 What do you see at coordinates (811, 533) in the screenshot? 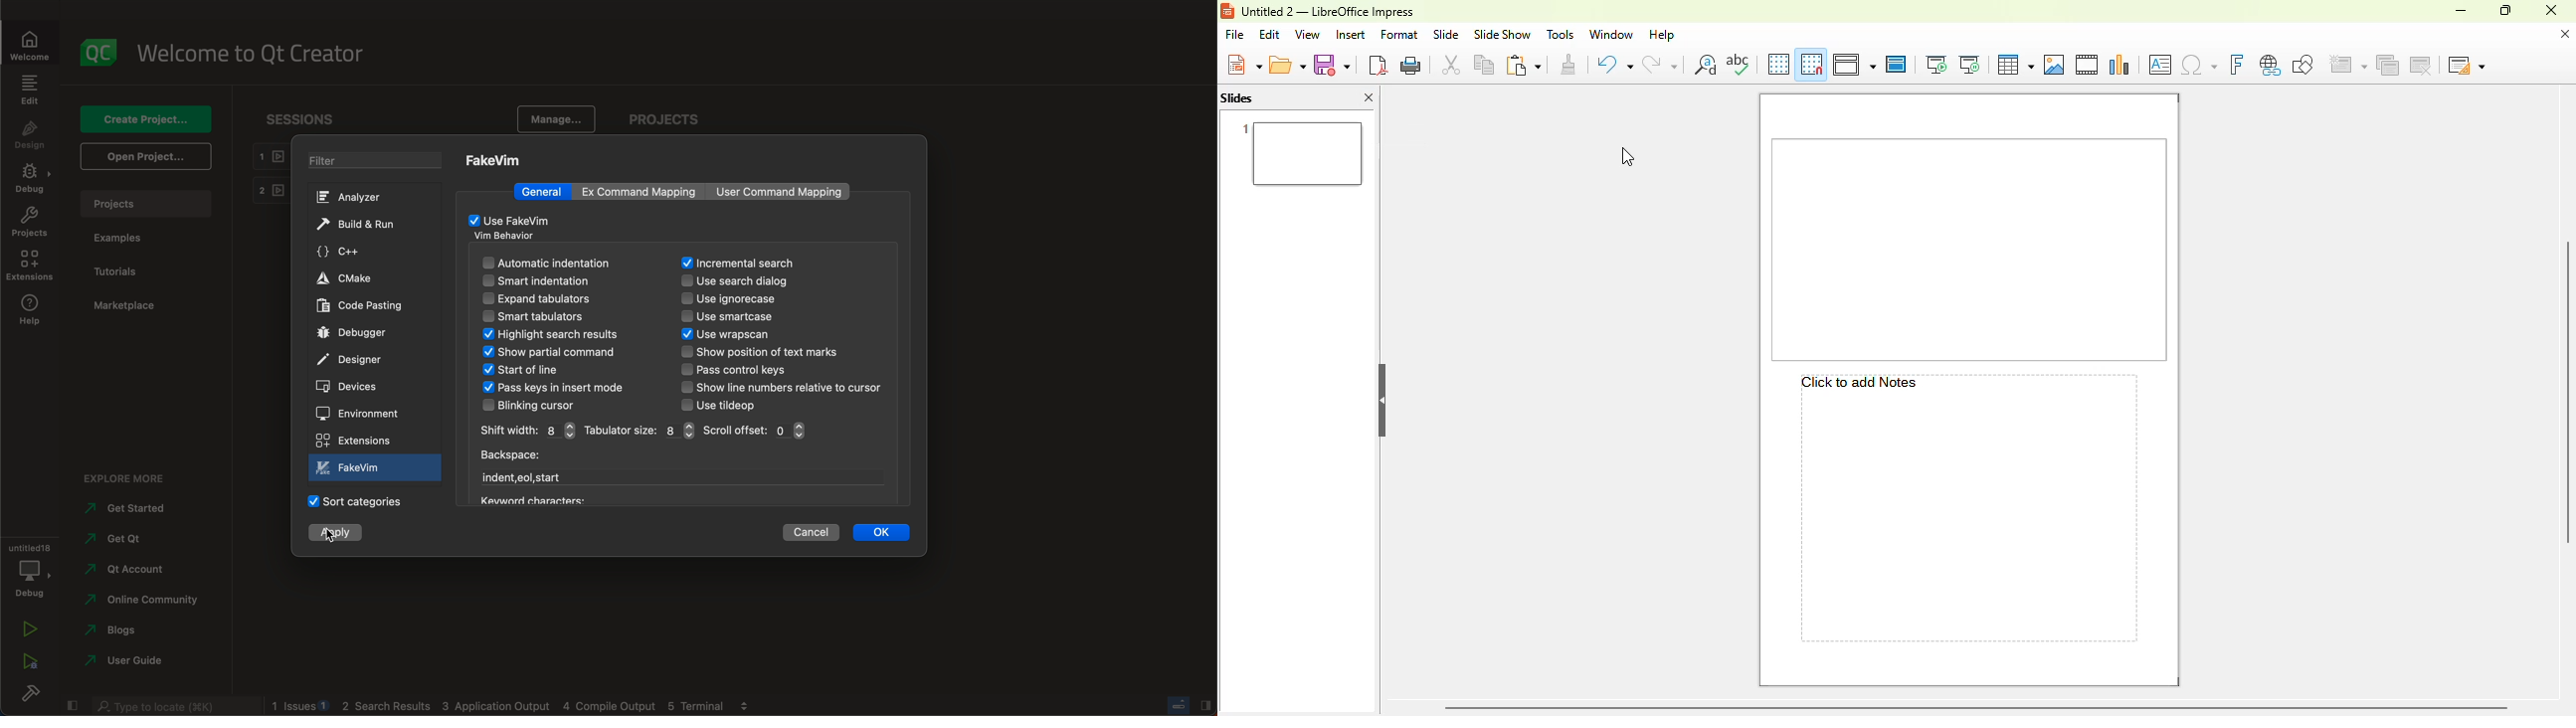
I see `cancel` at bounding box center [811, 533].